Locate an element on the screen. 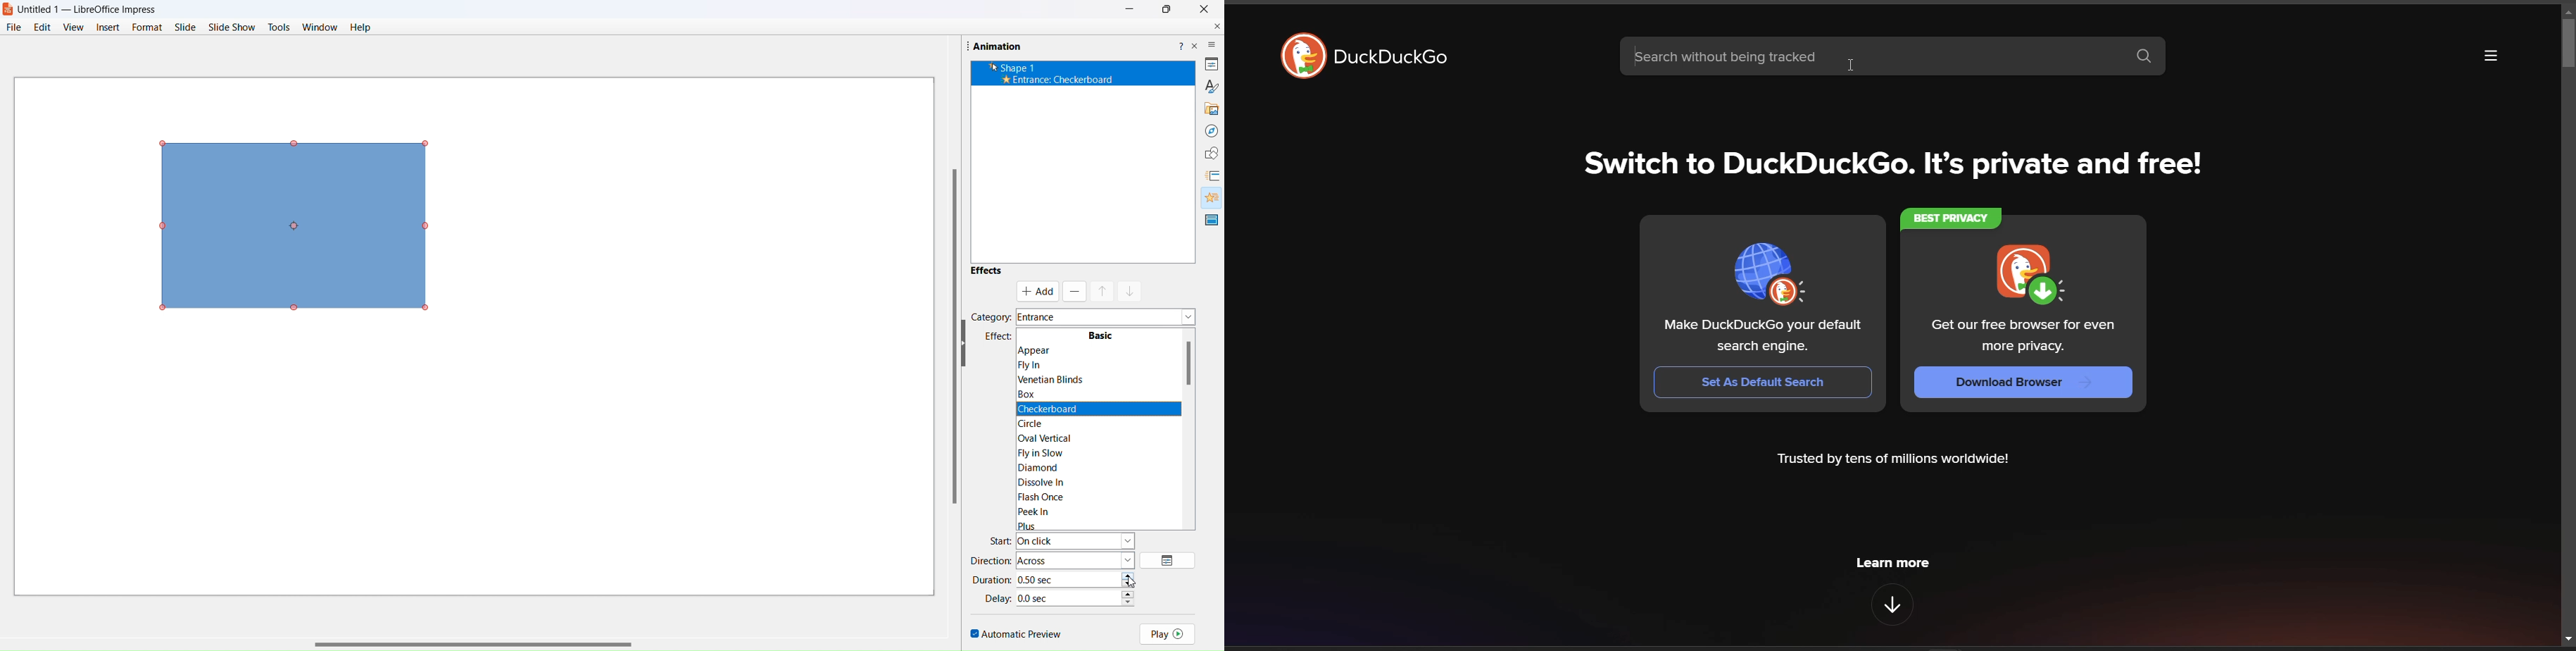 Image resolution: width=2576 pixels, height=672 pixels. navigator is located at coordinates (1210, 130).